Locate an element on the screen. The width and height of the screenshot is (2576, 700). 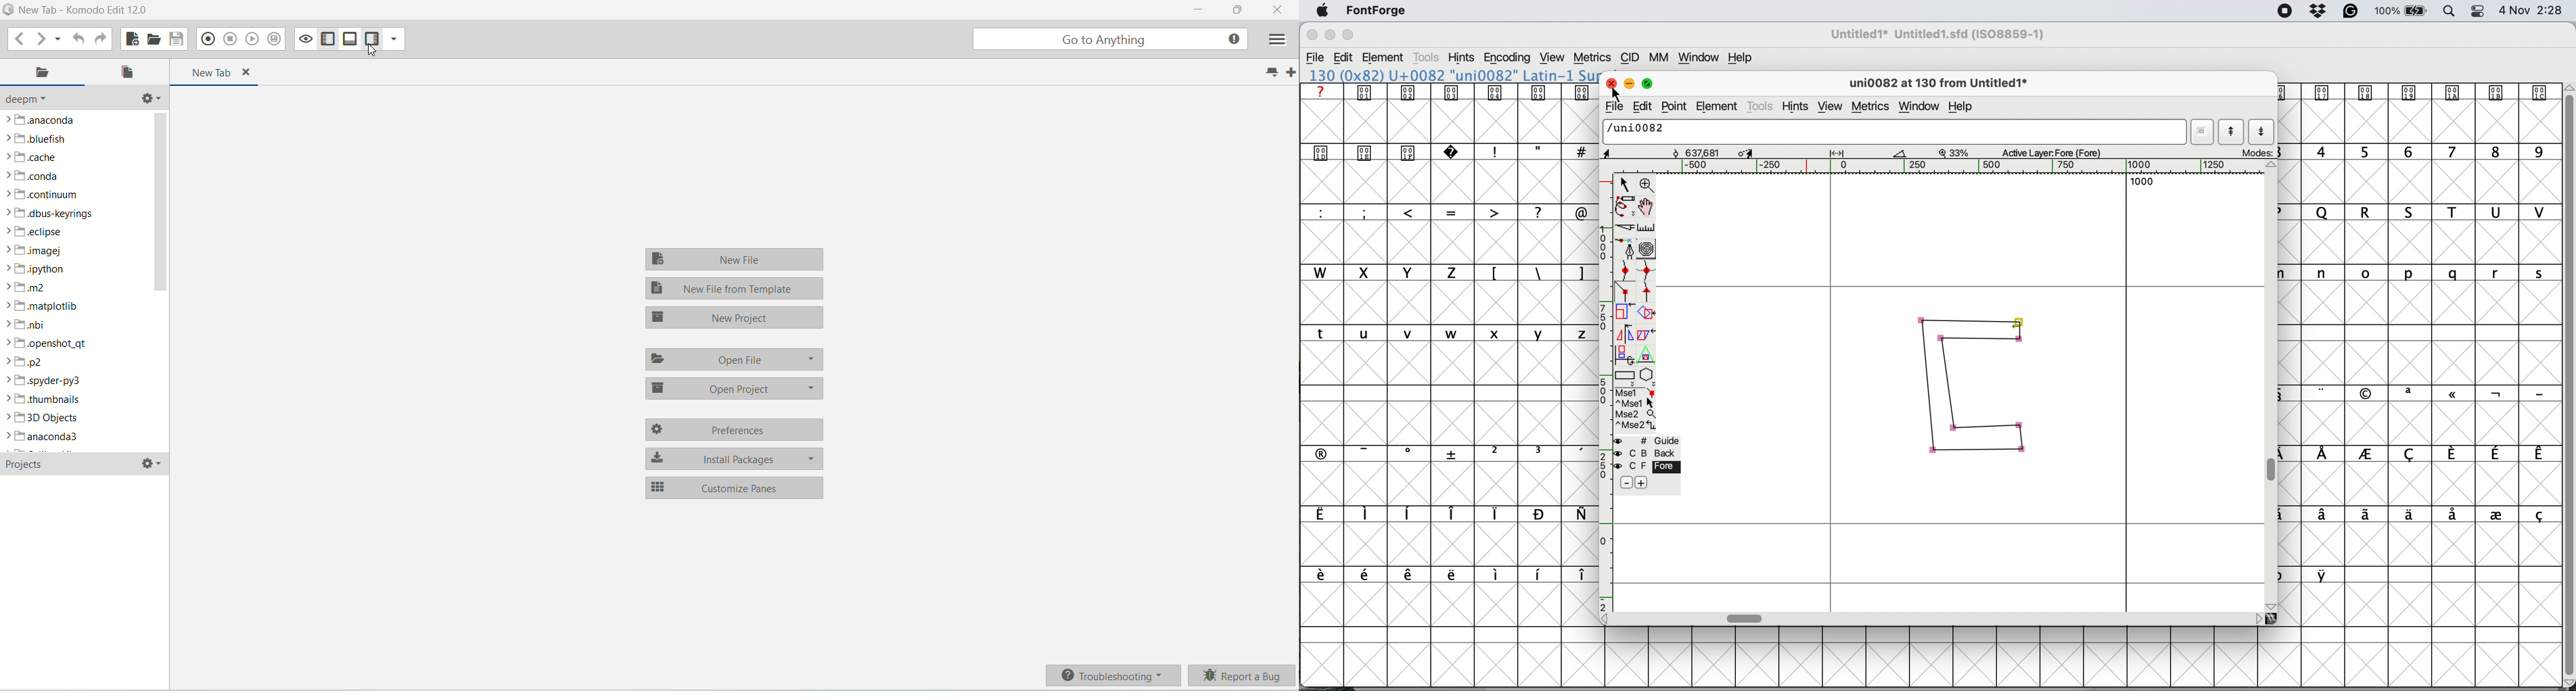
special characters is located at coordinates (1449, 212).